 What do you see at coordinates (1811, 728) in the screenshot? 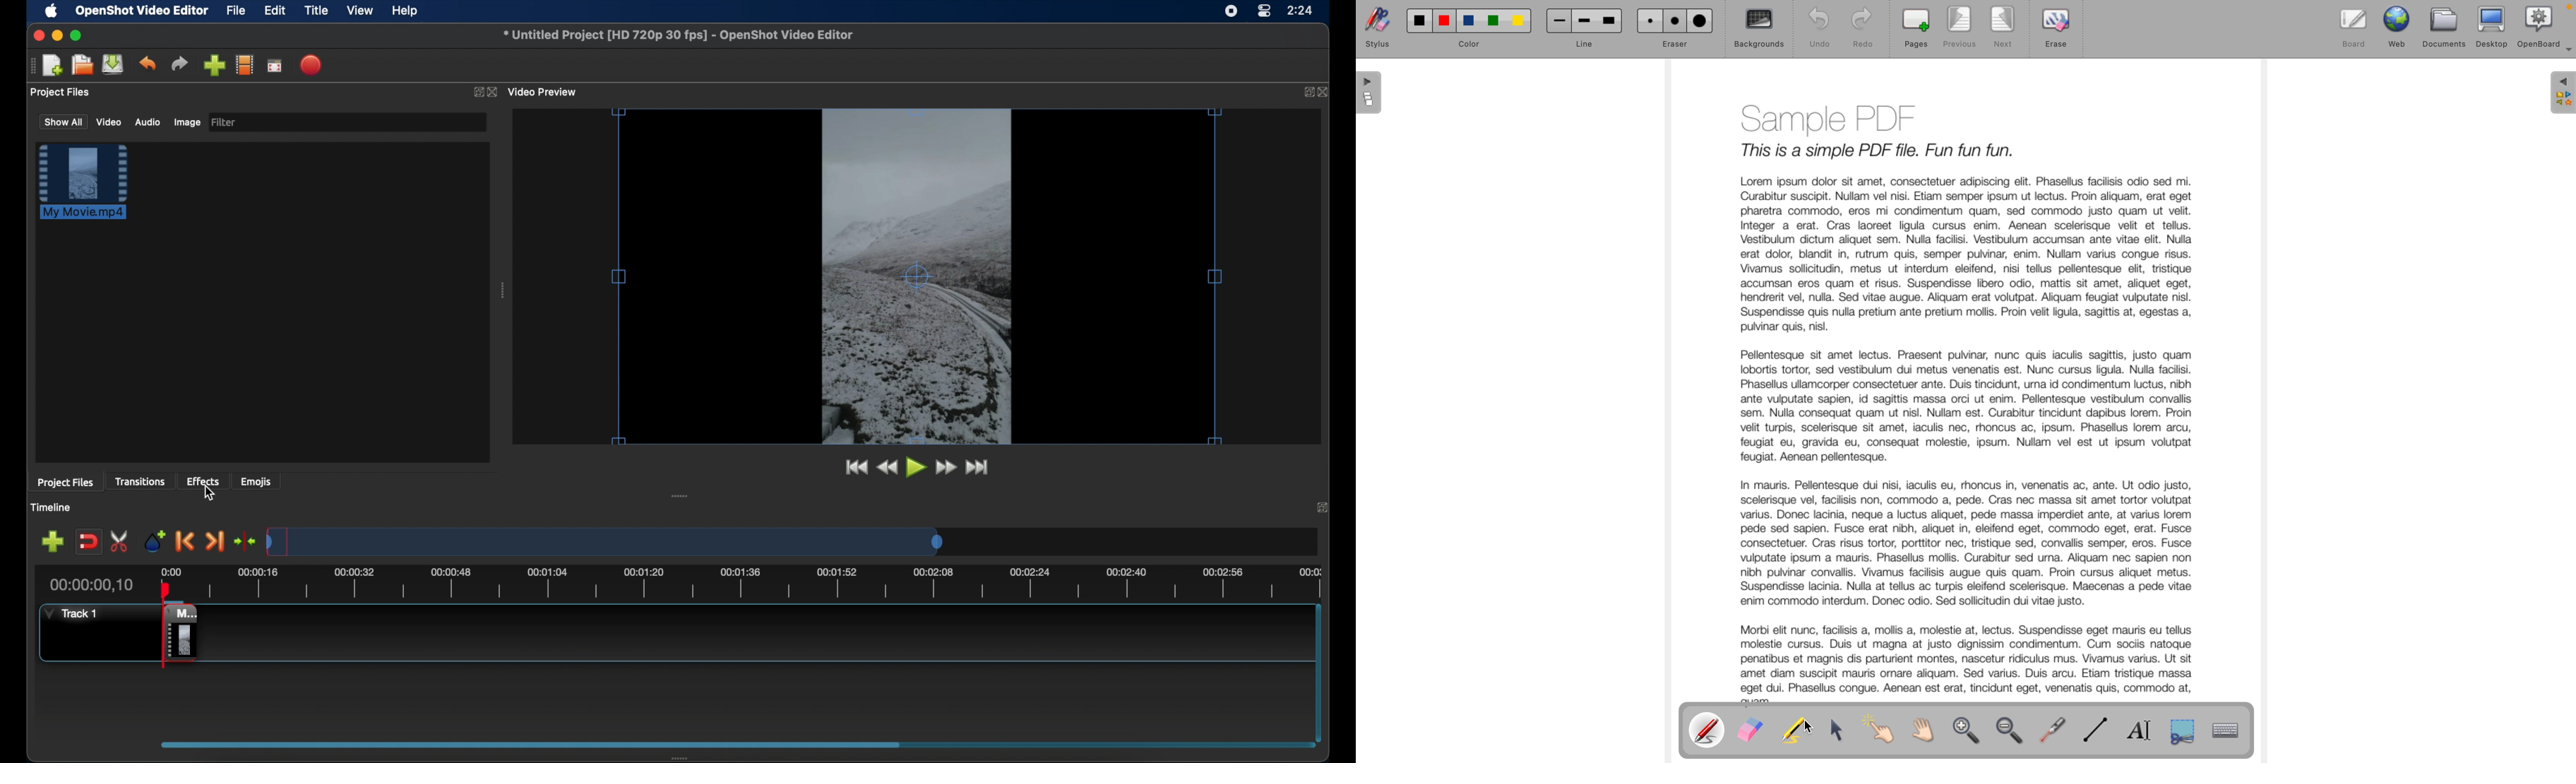
I see `cursor` at bounding box center [1811, 728].